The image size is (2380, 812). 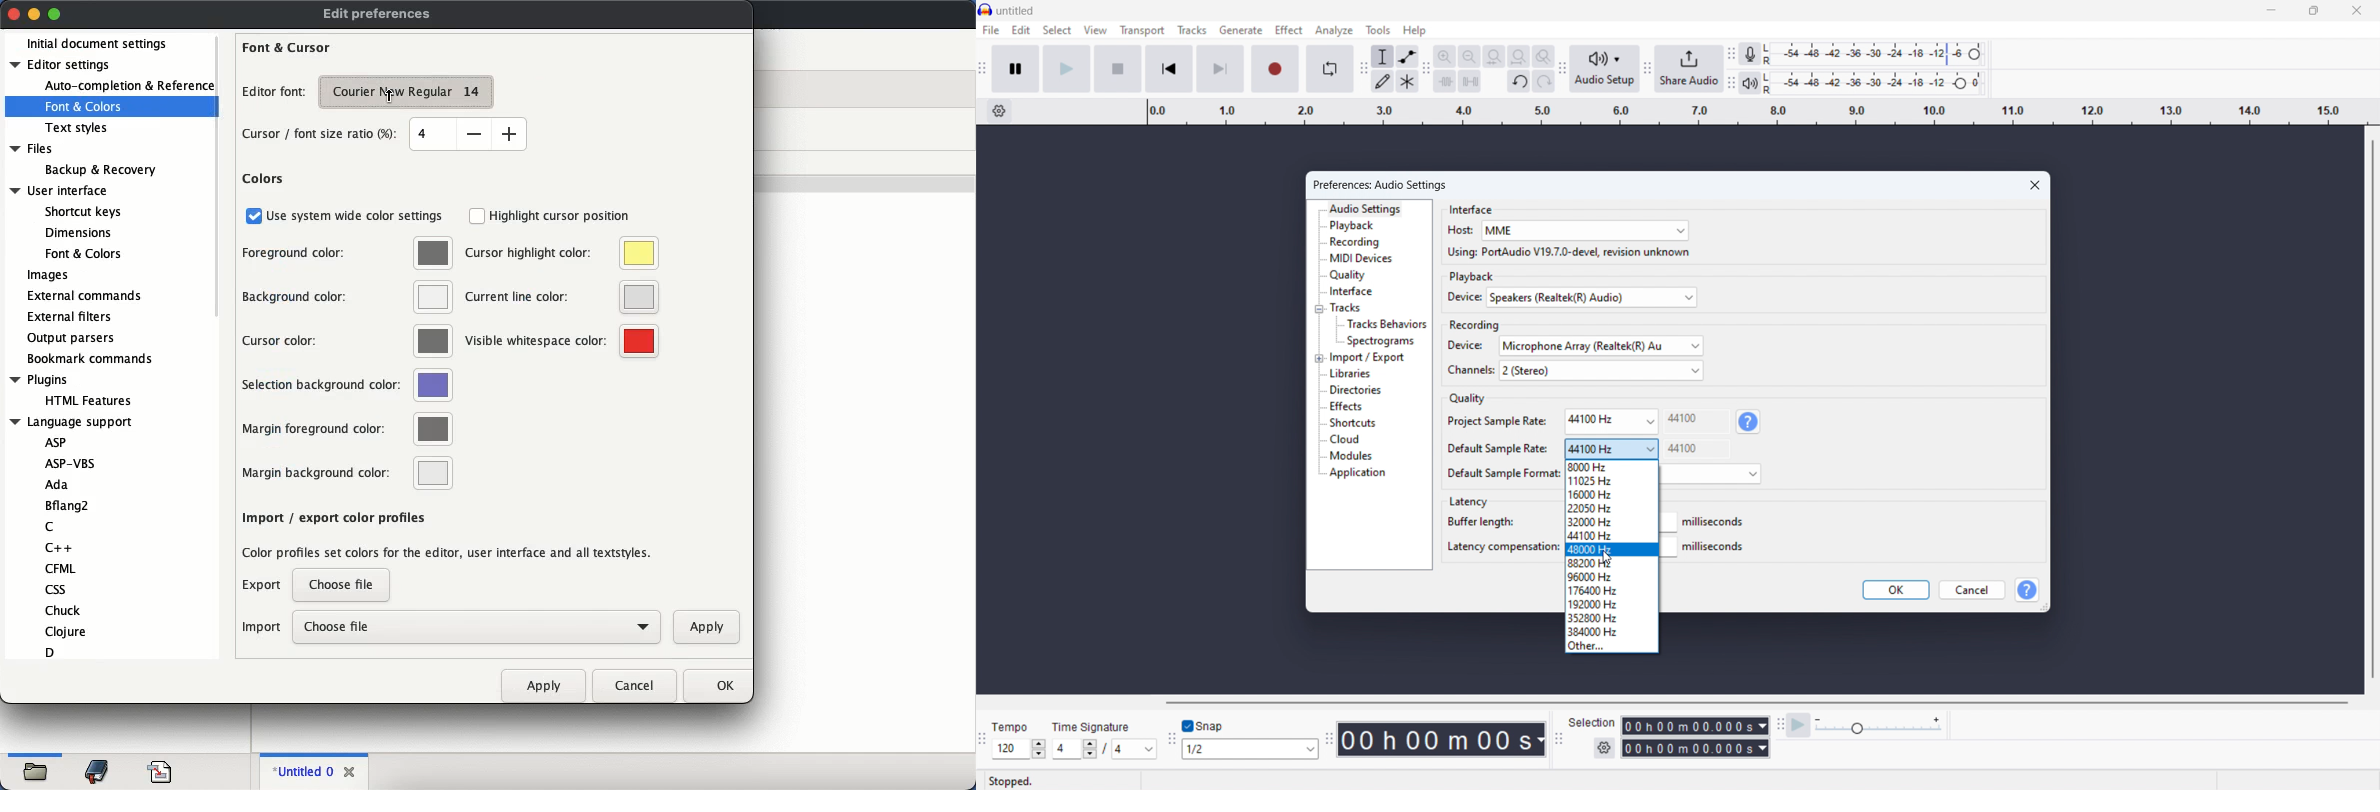 What do you see at coordinates (1612, 590) in the screenshot?
I see `176400 Hz` at bounding box center [1612, 590].